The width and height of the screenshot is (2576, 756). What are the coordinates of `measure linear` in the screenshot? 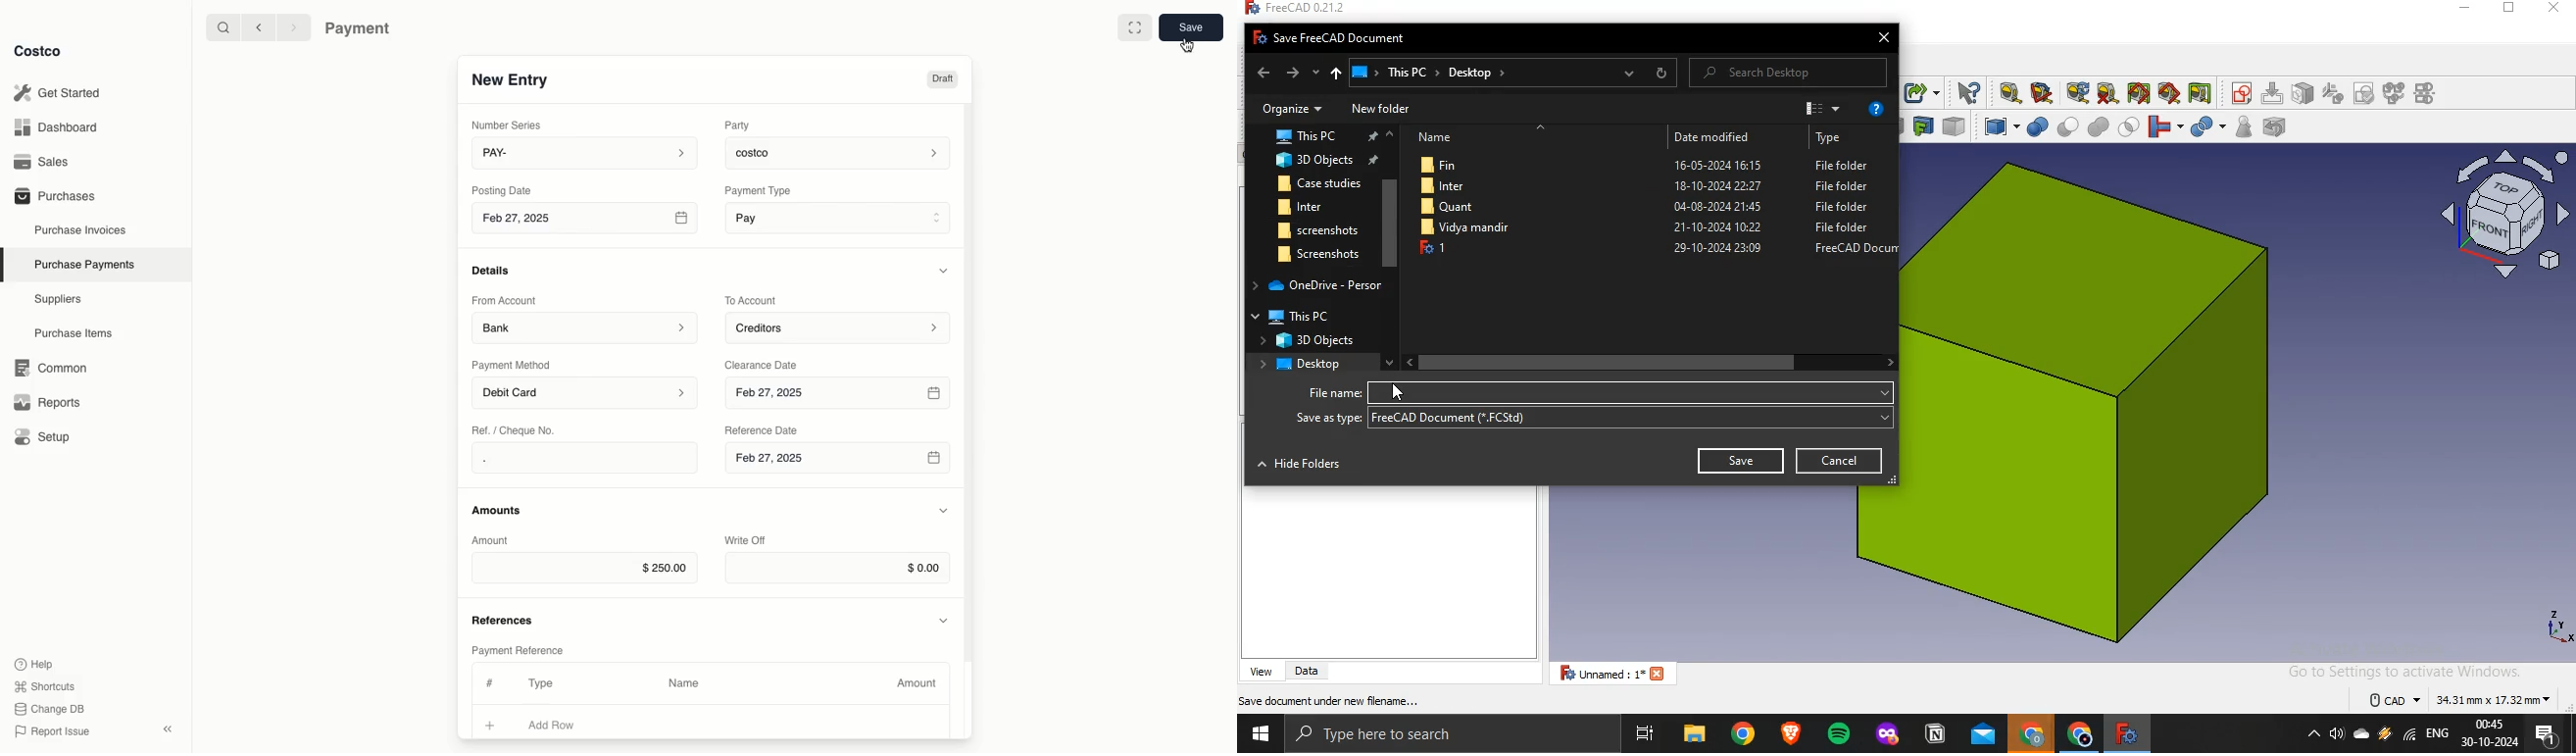 It's located at (2011, 92).